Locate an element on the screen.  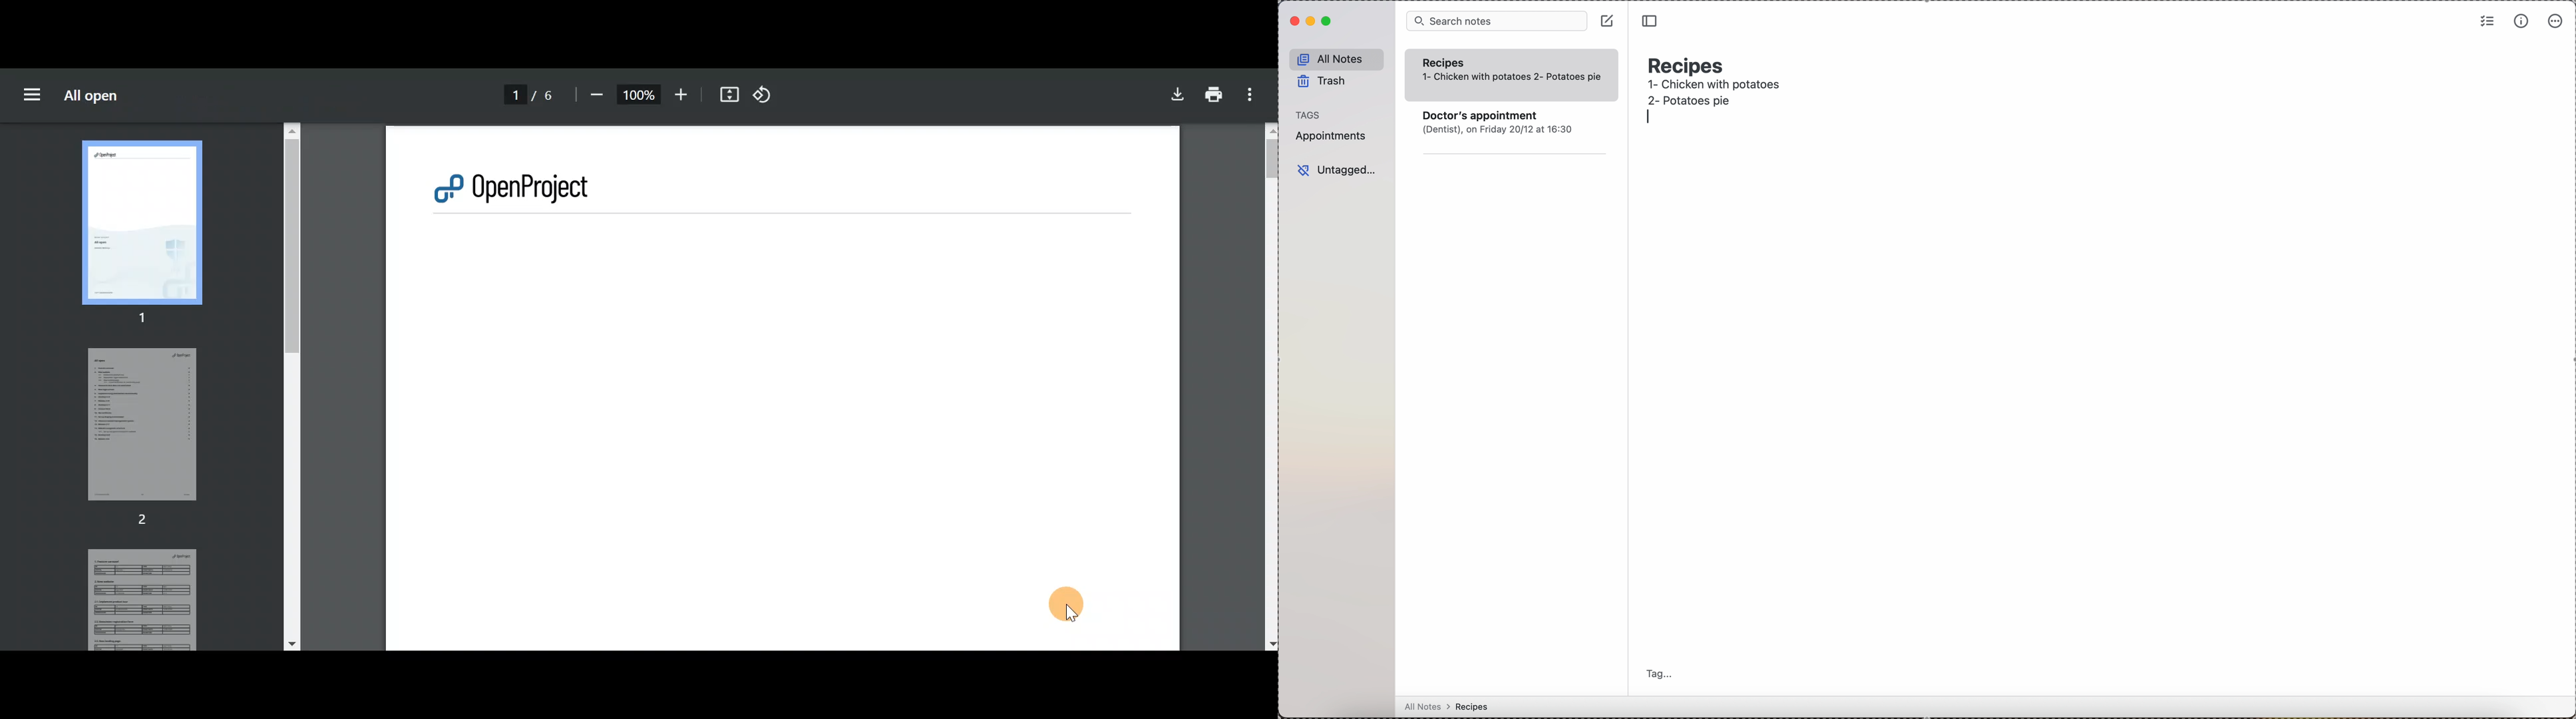
untagged is located at coordinates (1335, 170).